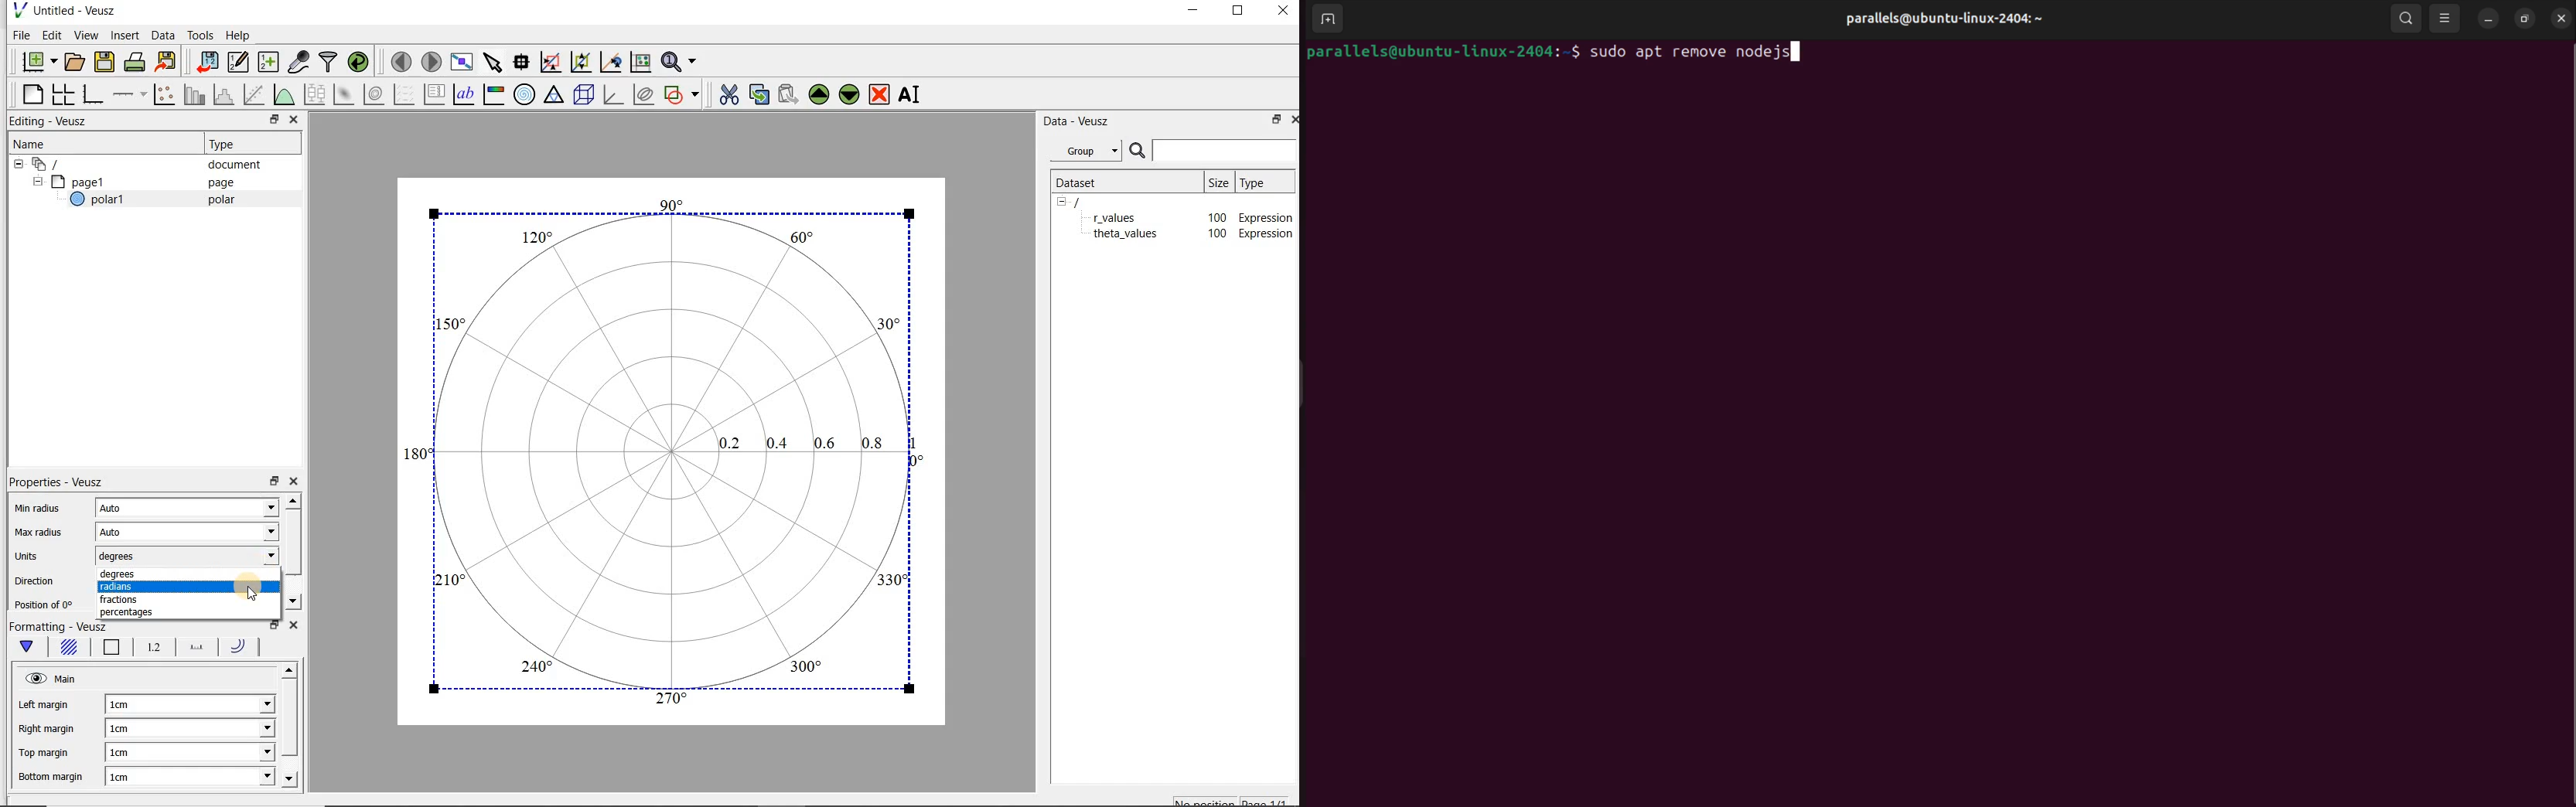 This screenshot has width=2576, height=812. I want to click on Tools, so click(199, 36).